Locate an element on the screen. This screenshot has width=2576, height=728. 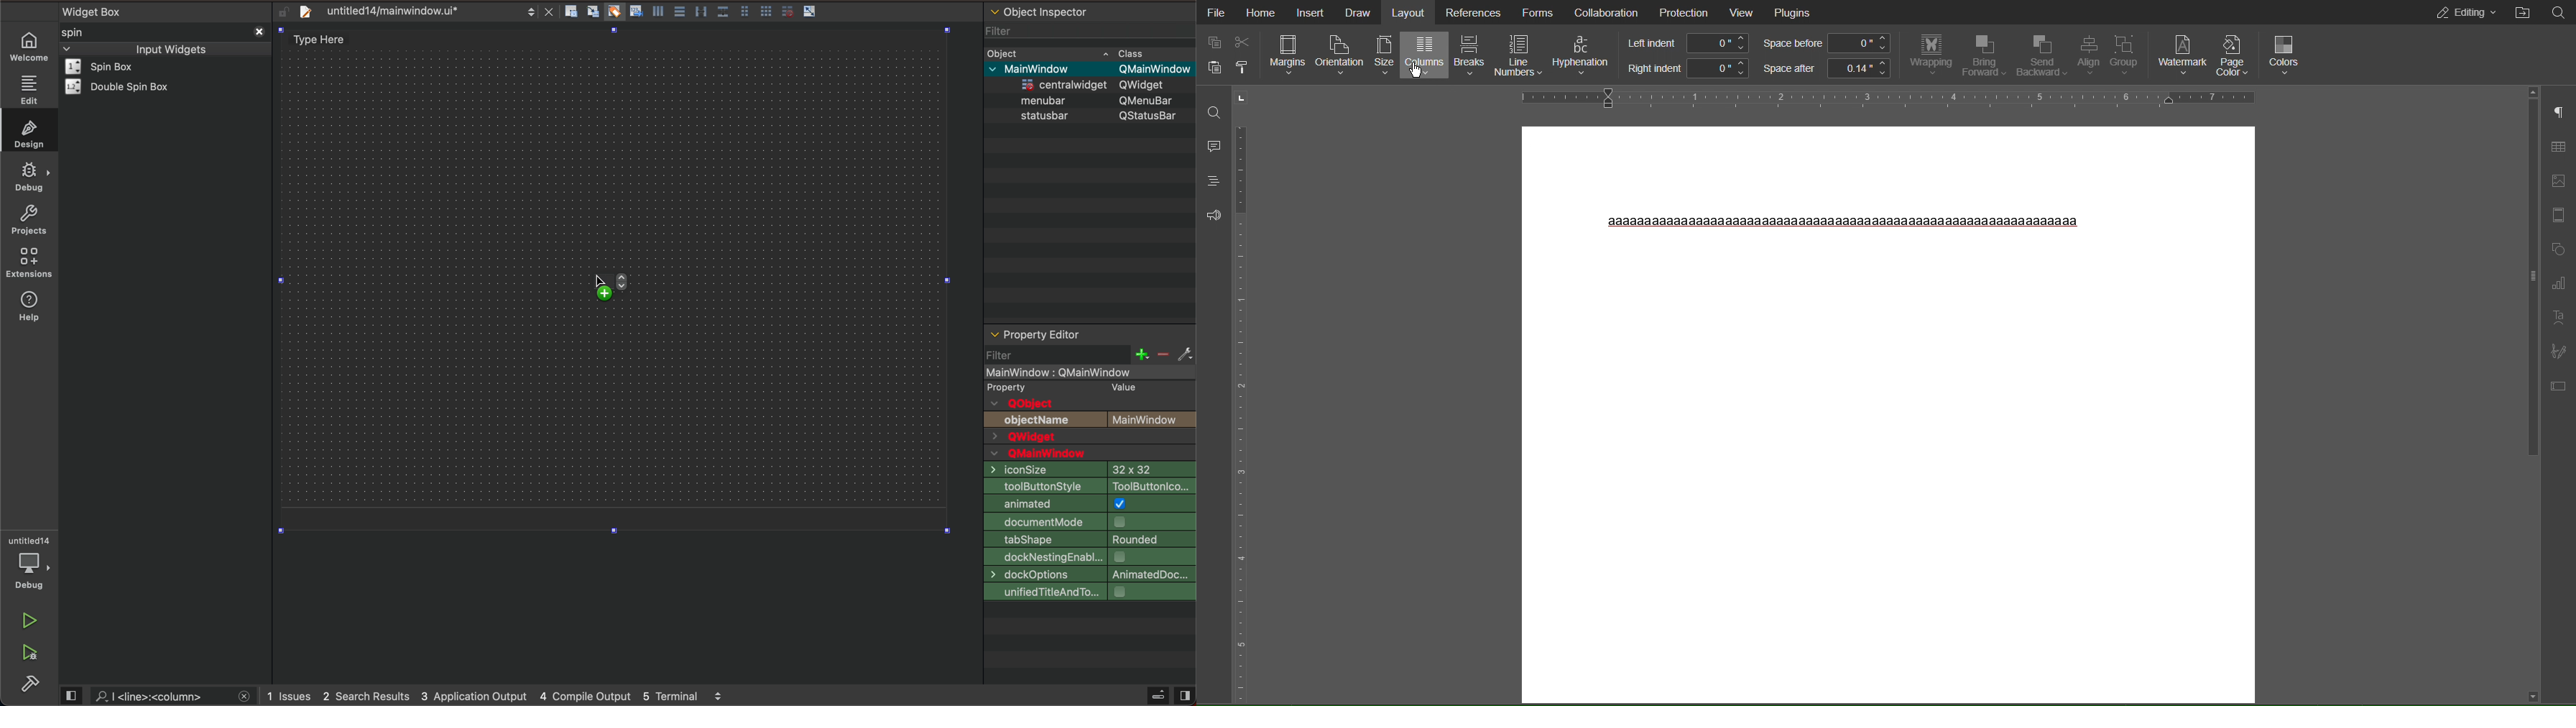
 is located at coordinates (1839, 221).